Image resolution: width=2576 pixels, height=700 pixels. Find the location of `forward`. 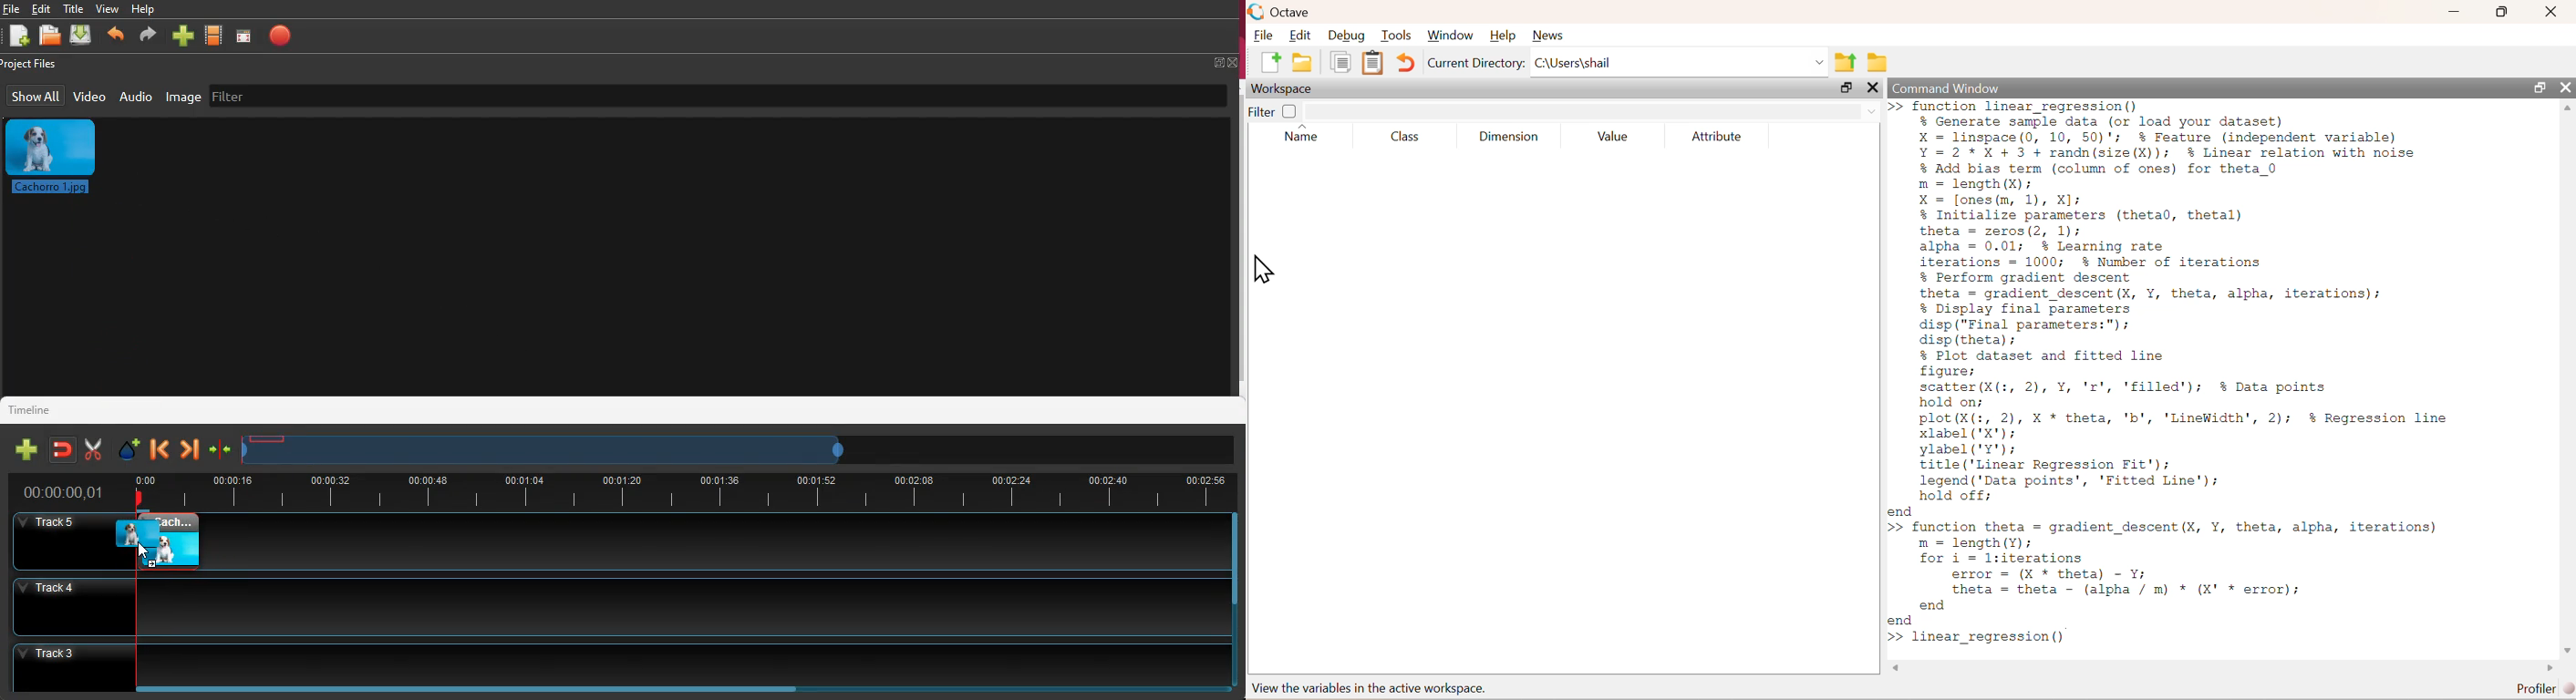

forward is located at coordinates (189, 450).